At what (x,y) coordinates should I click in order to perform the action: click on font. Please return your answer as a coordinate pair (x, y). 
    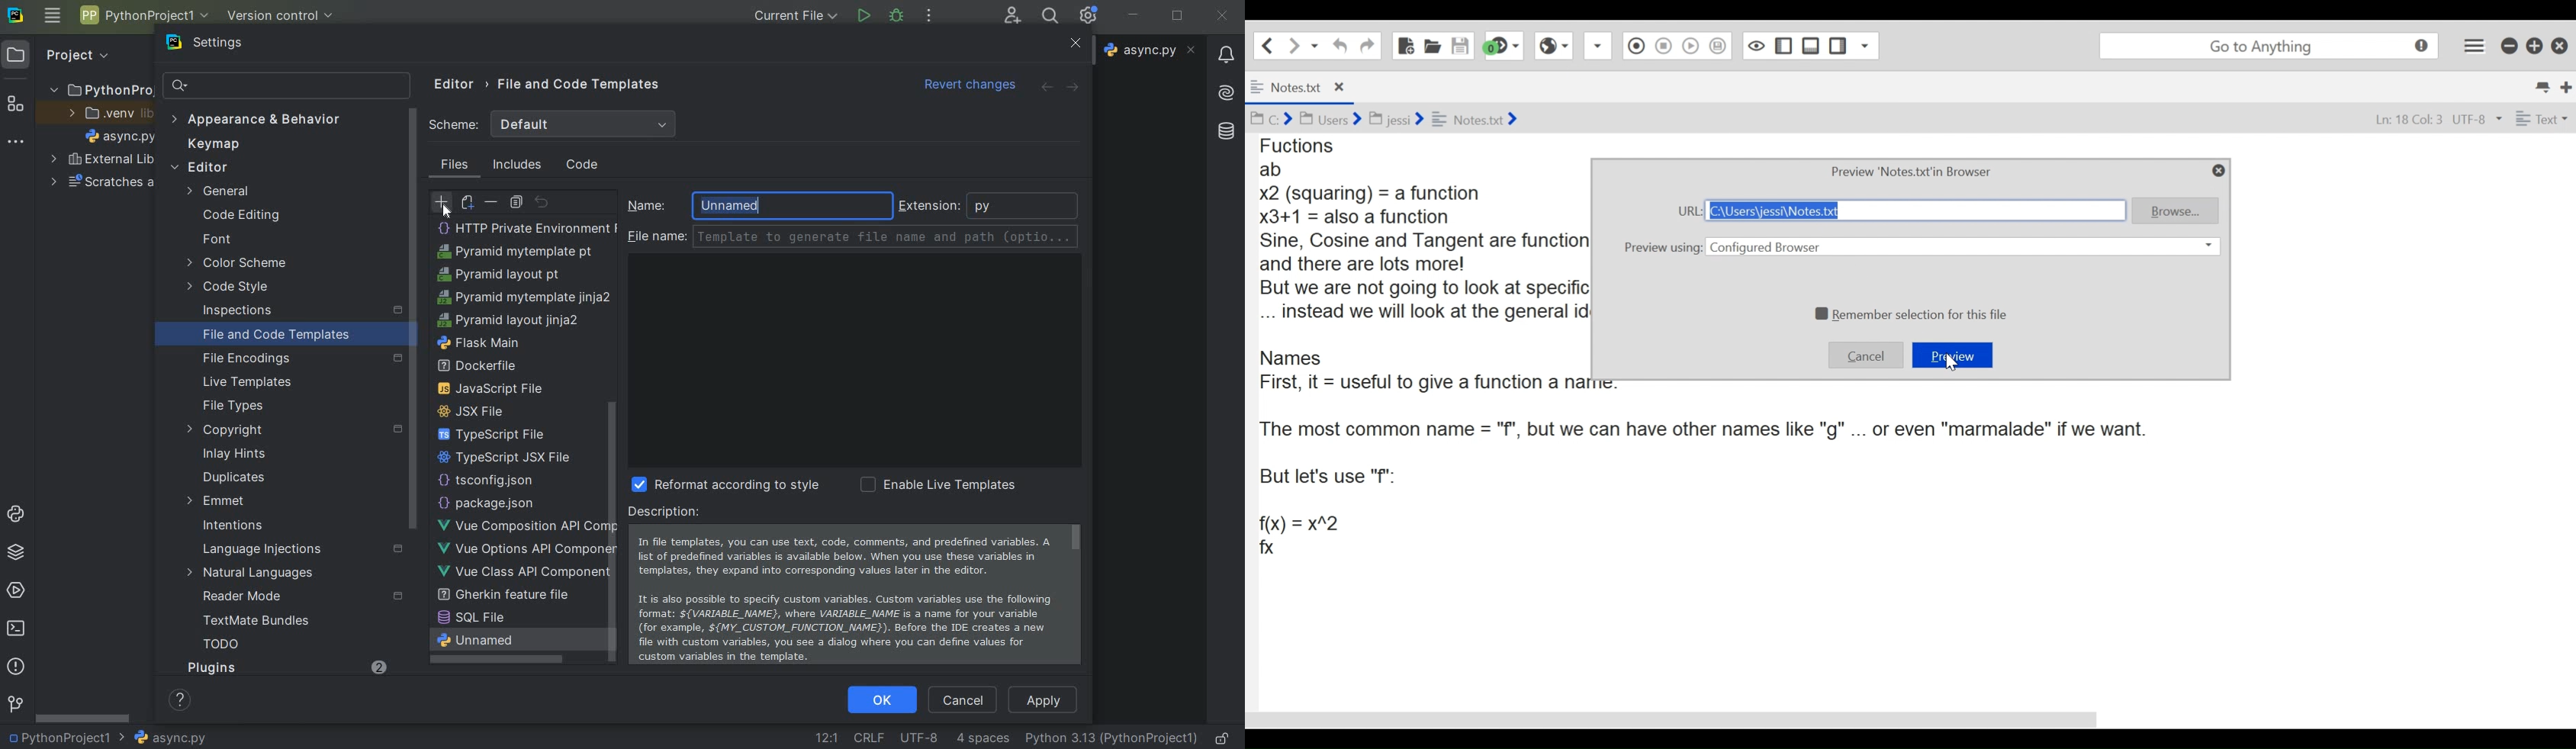
    Looking at the image, I should click on (217, 240).